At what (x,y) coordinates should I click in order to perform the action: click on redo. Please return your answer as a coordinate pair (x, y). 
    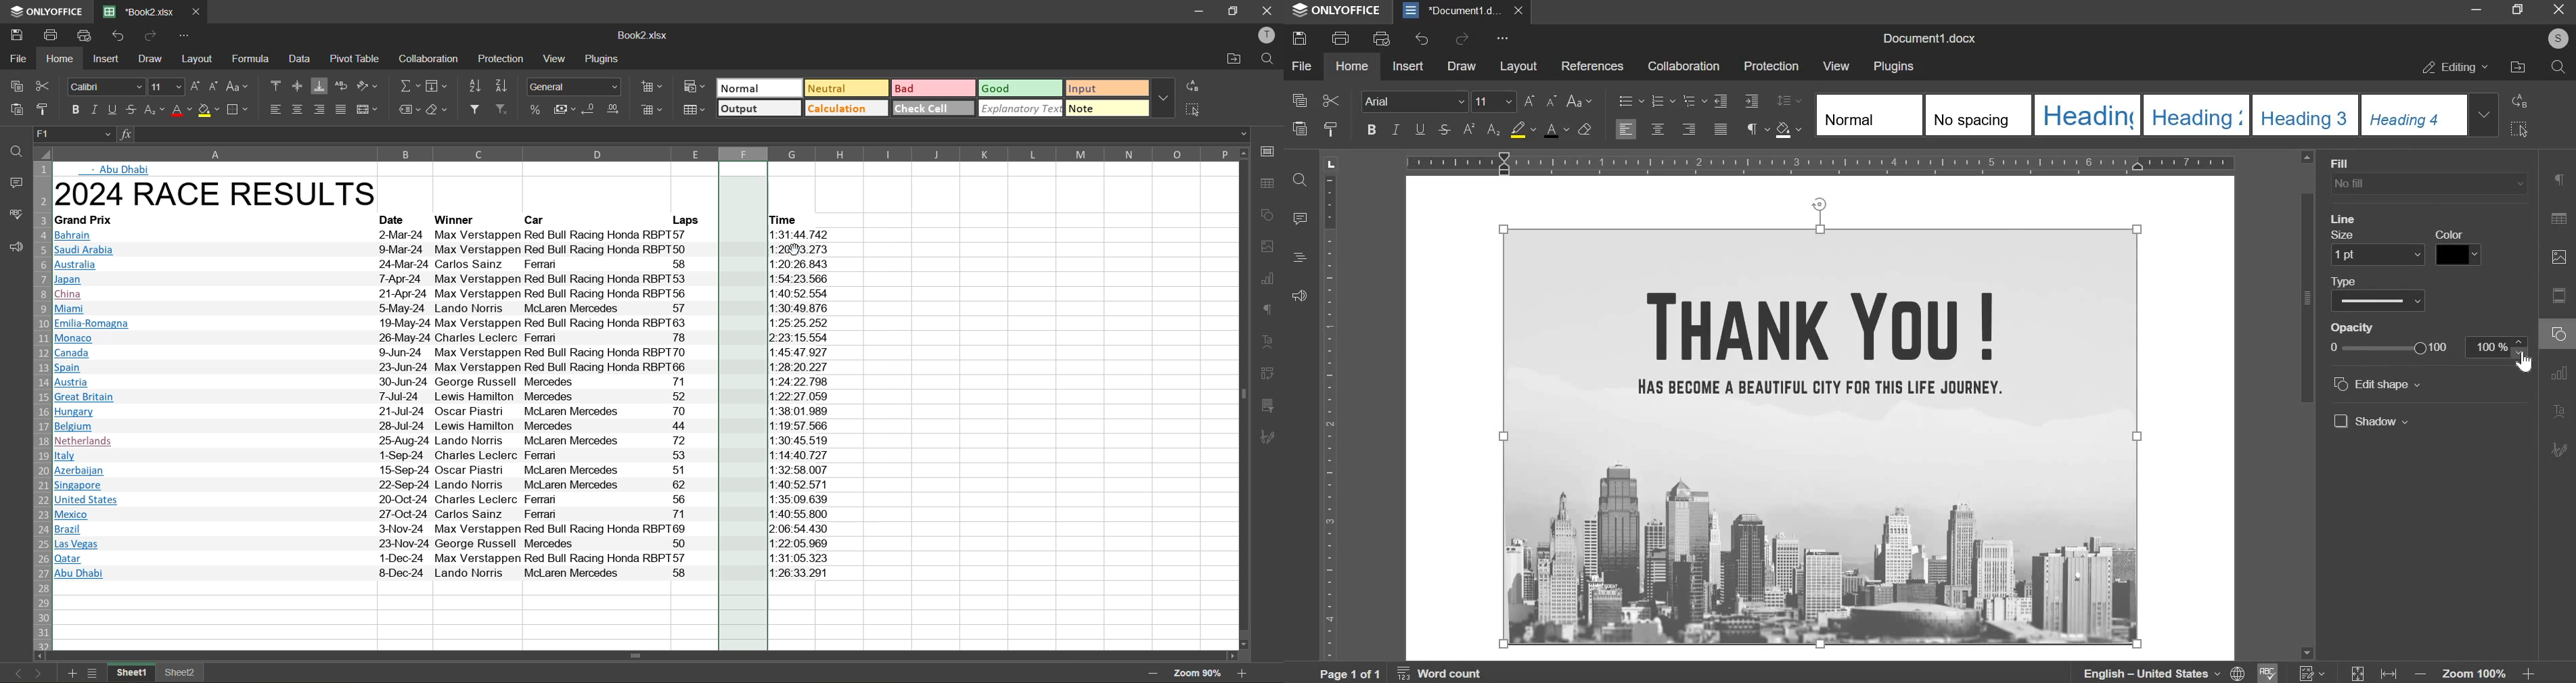
    Looking at the image, I should click on (152, 36).